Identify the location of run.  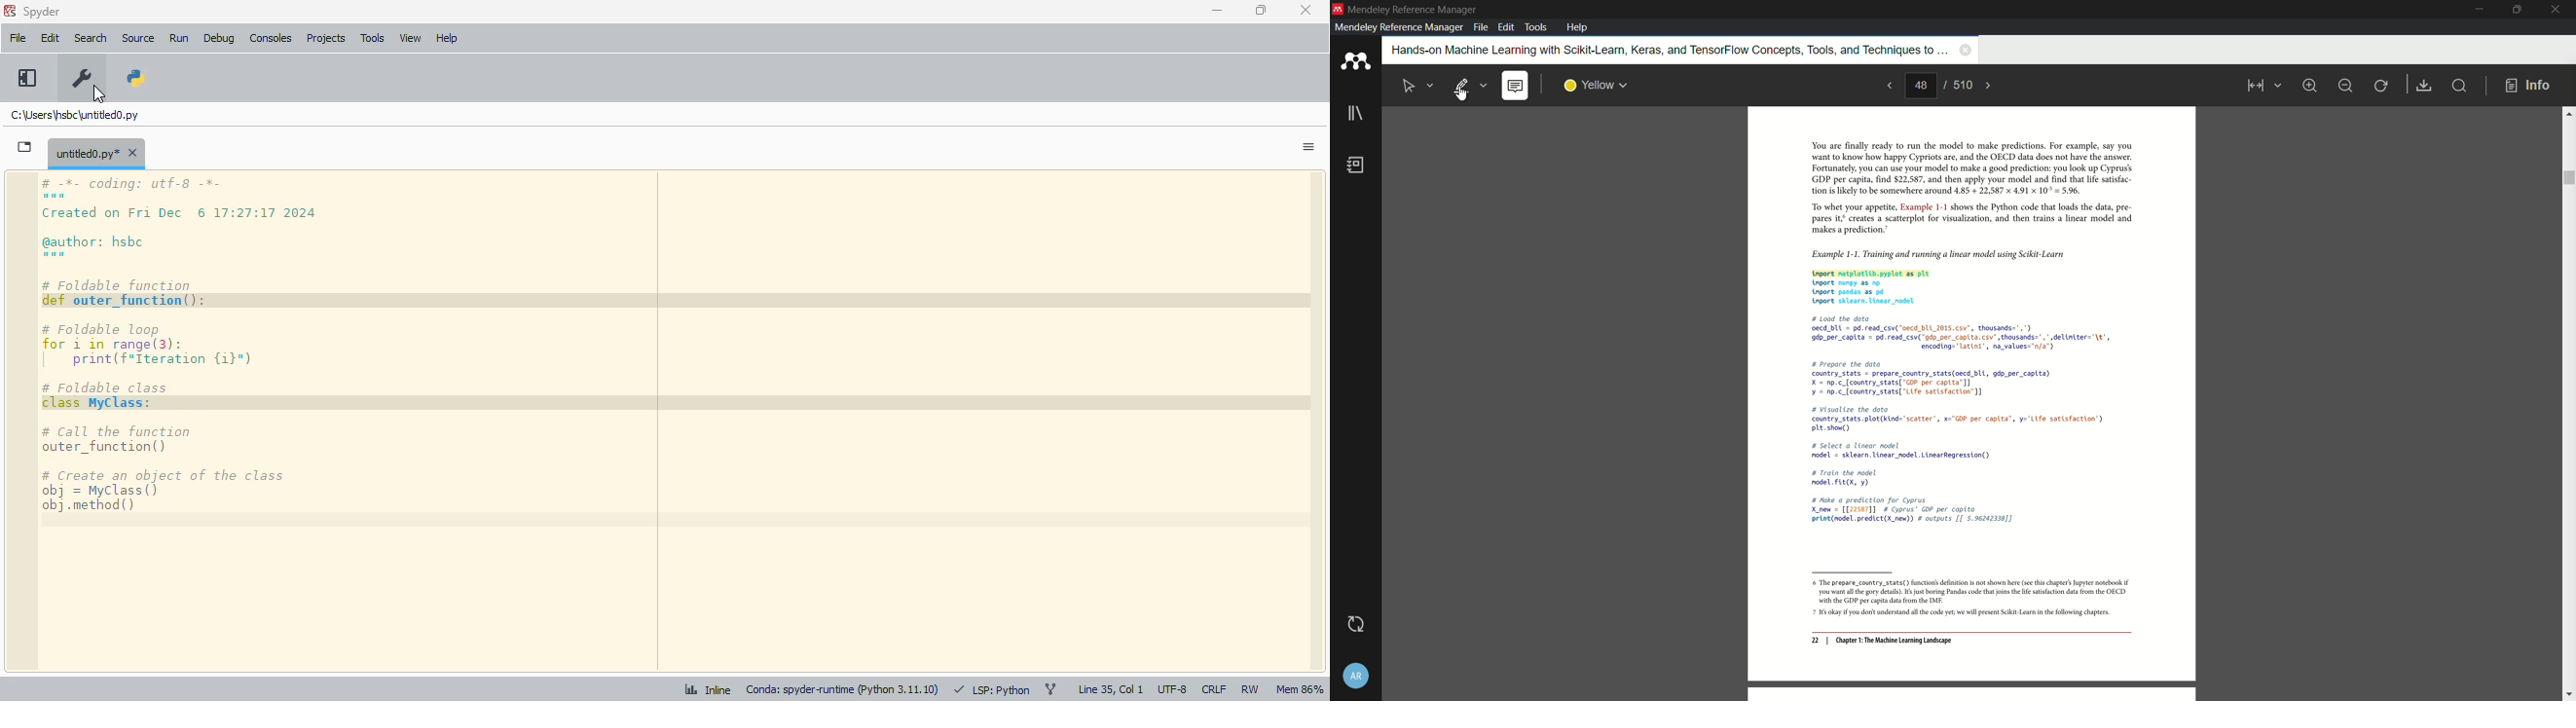
(179, 38).